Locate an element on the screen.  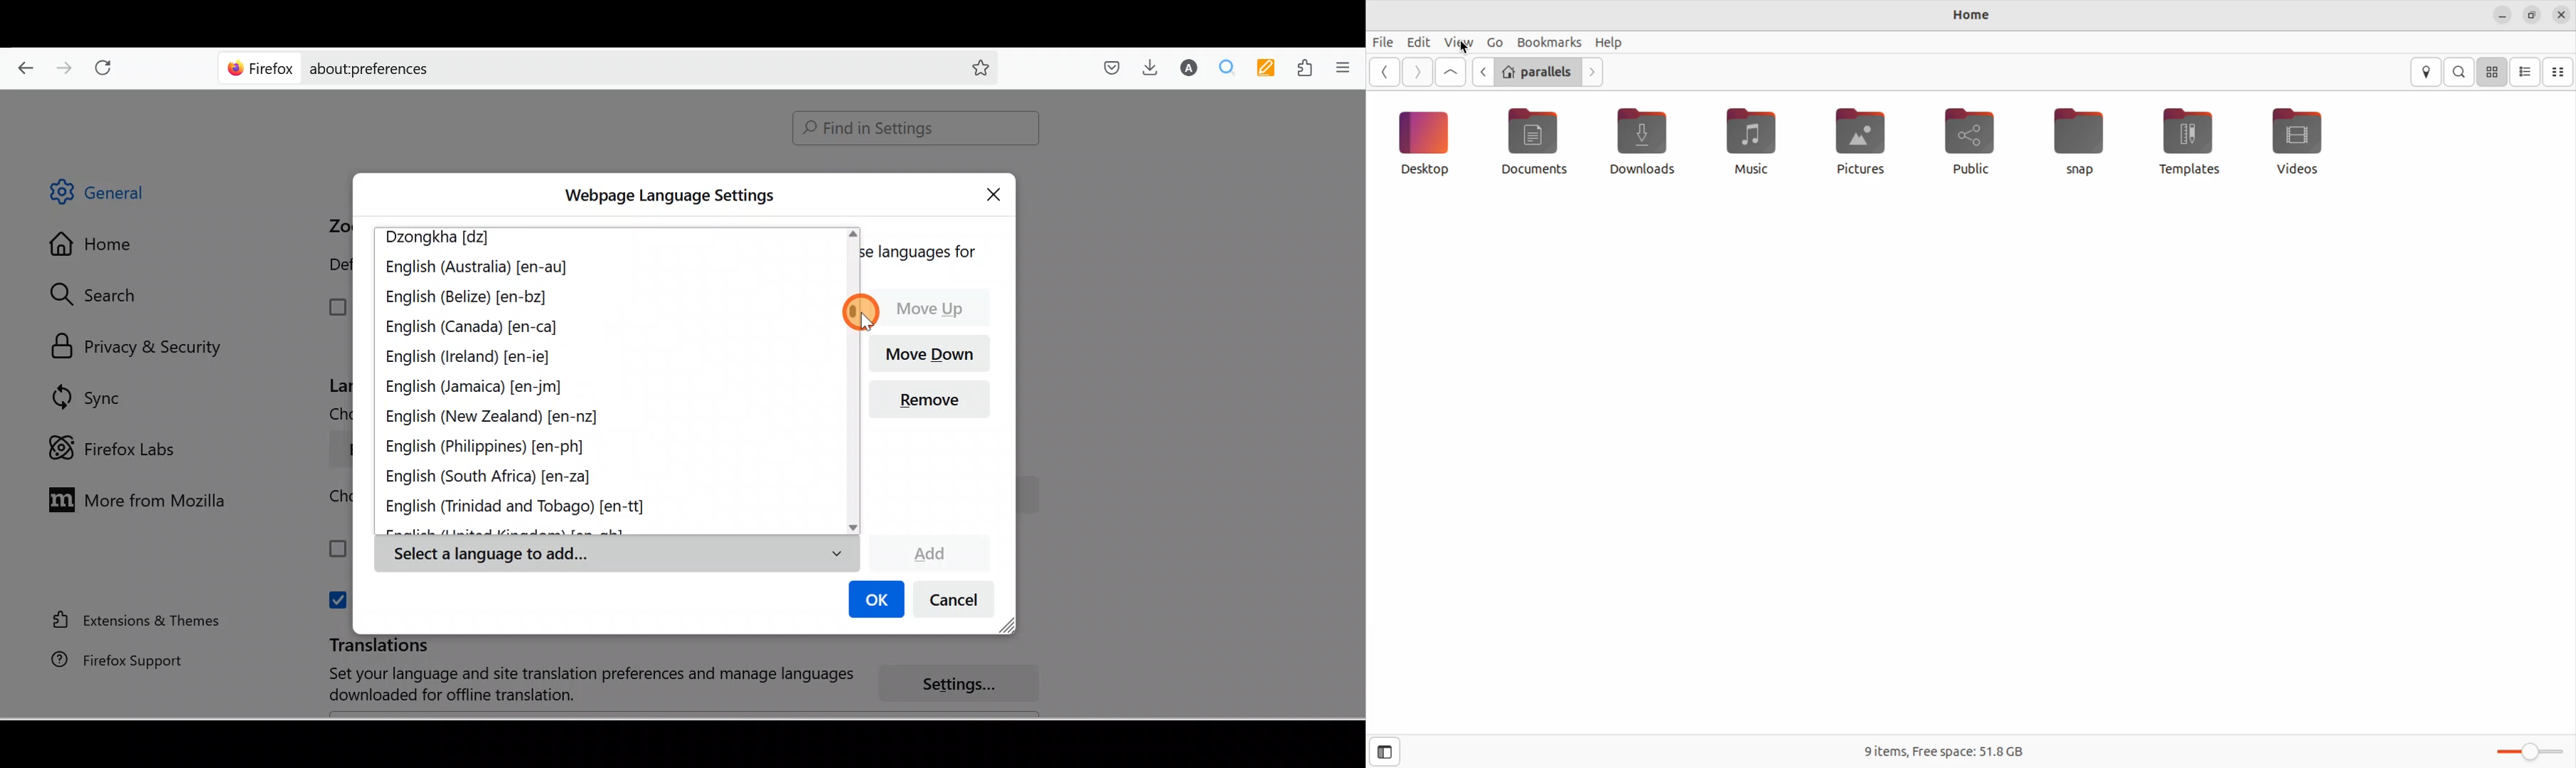
English (Canada) [en-ca] is located at coordinates (472, 325).